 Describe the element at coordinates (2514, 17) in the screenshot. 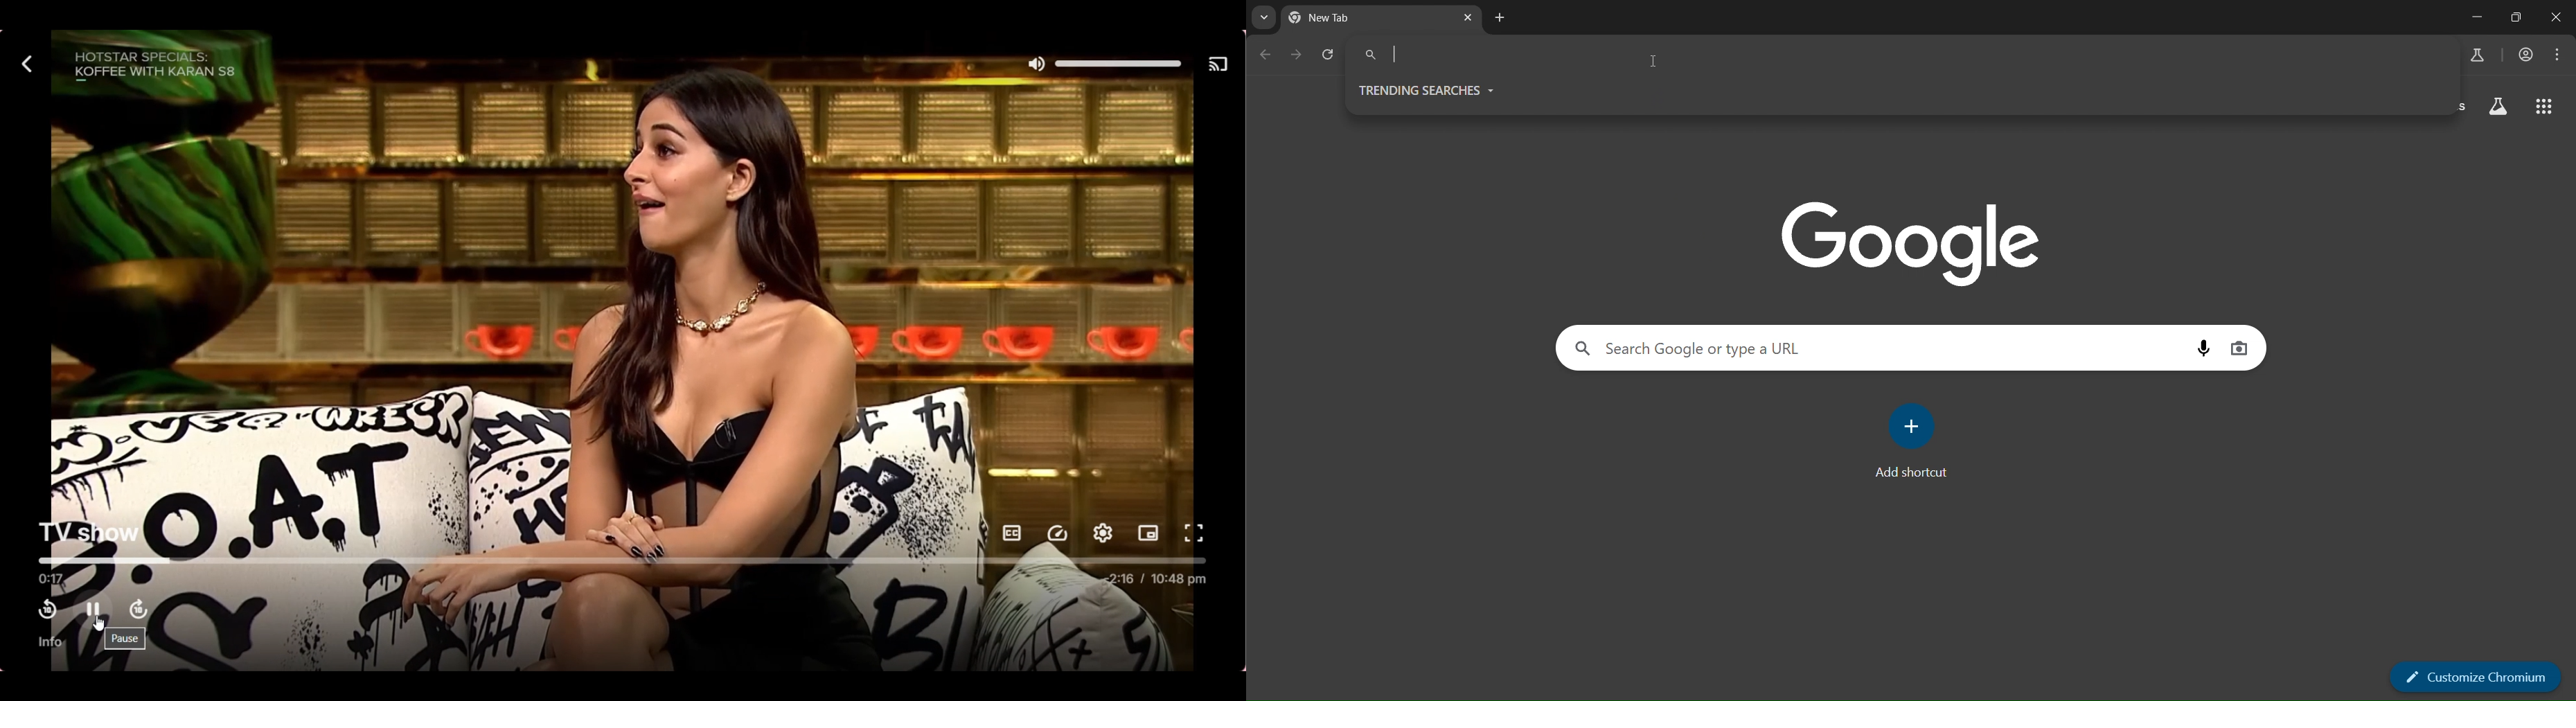

I see `restore down` at that location.